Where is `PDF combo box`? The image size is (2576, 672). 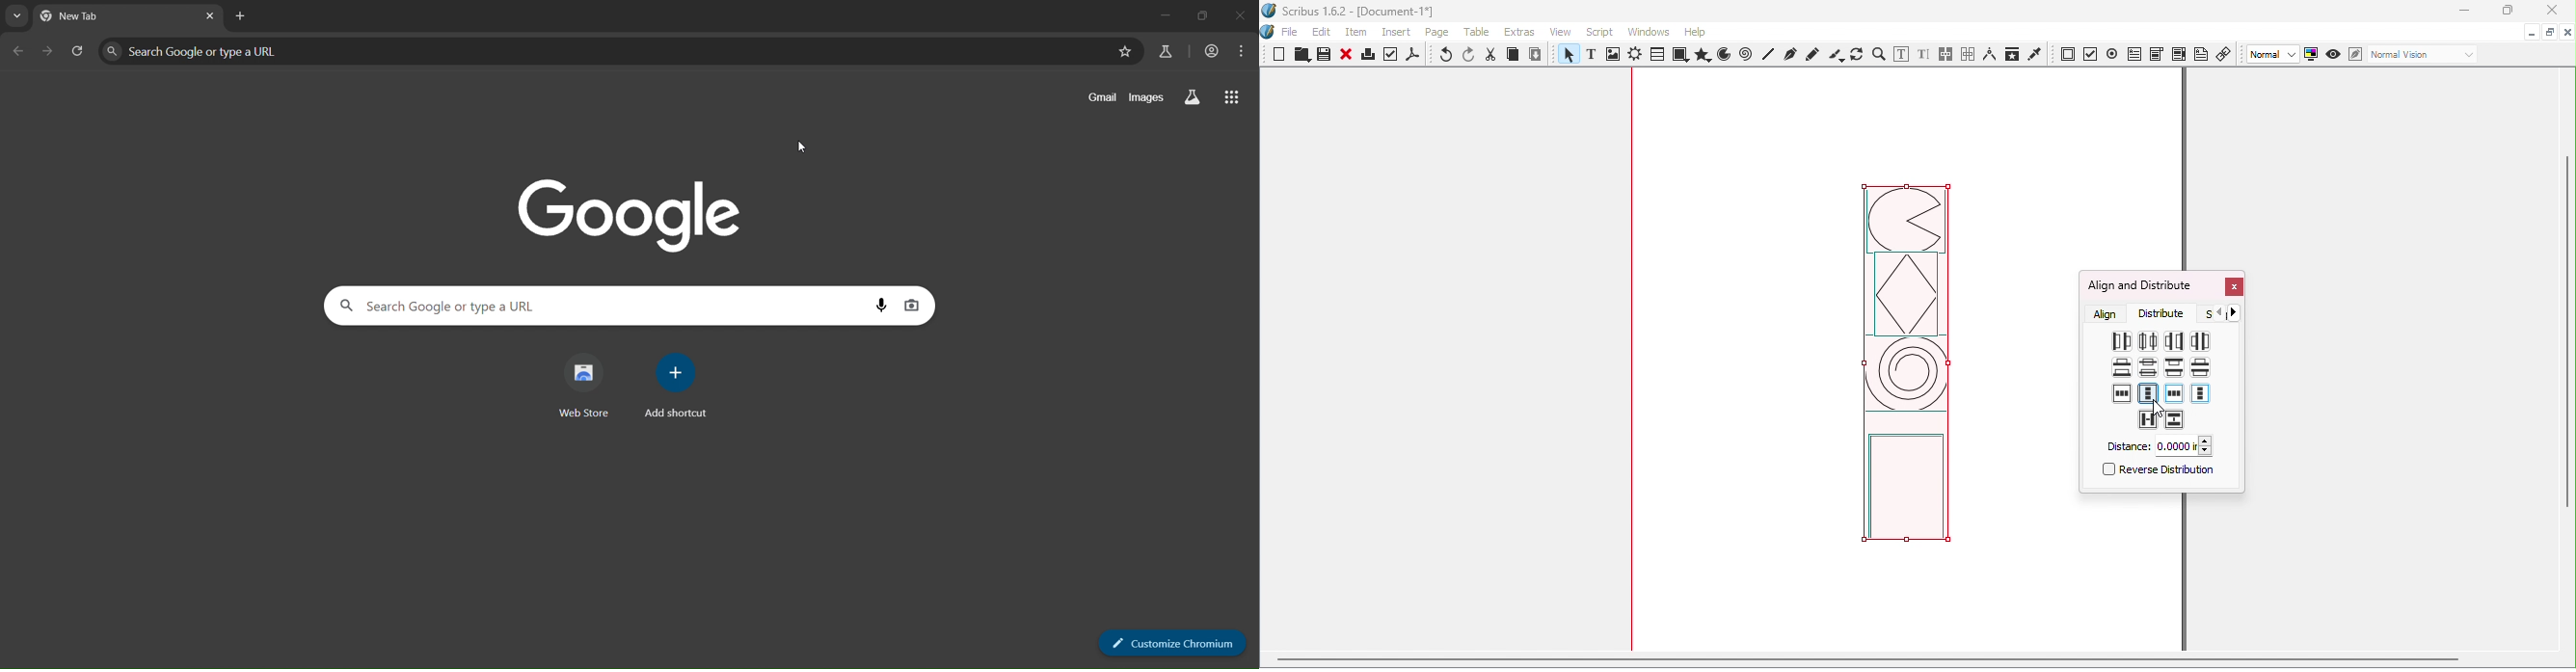 PDF combo box is located at coordinates (2156, 54).